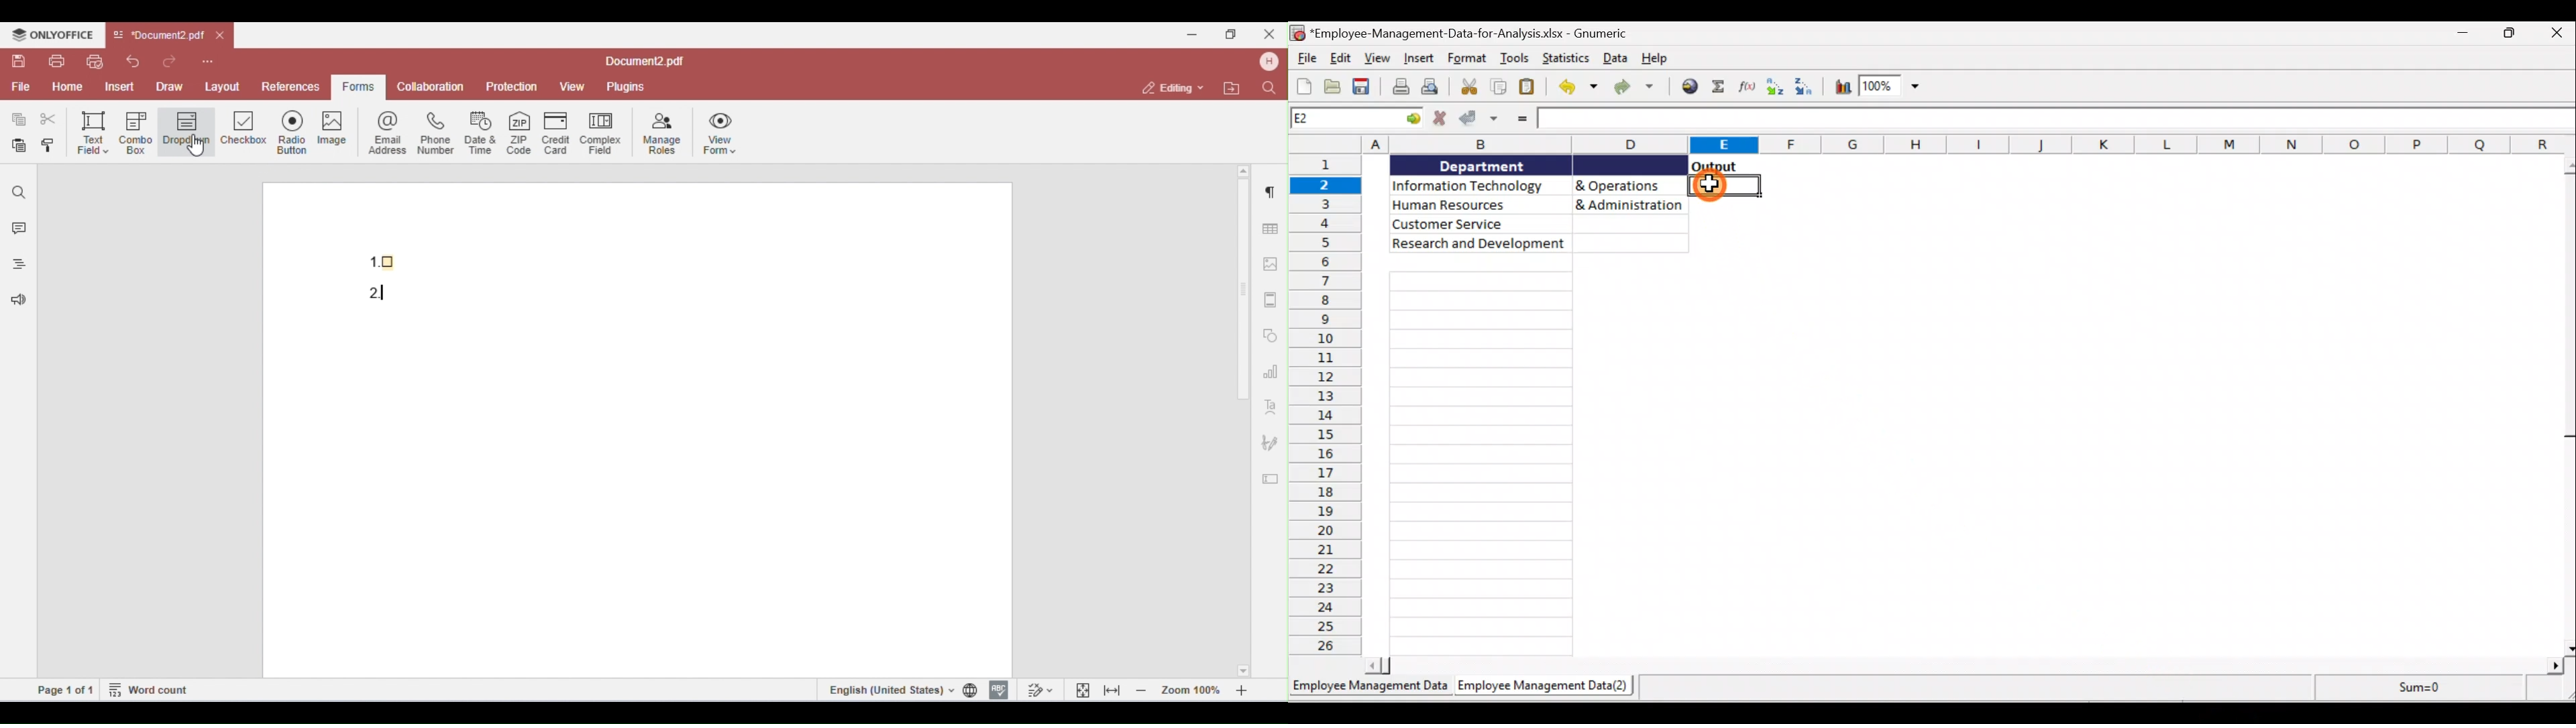 The height and width of the screenshot is (728, 2576). What do you see at coordinates (1809, 85) in the screenshot?
I see `Sort Descending` at bounding box center [1809, 85].